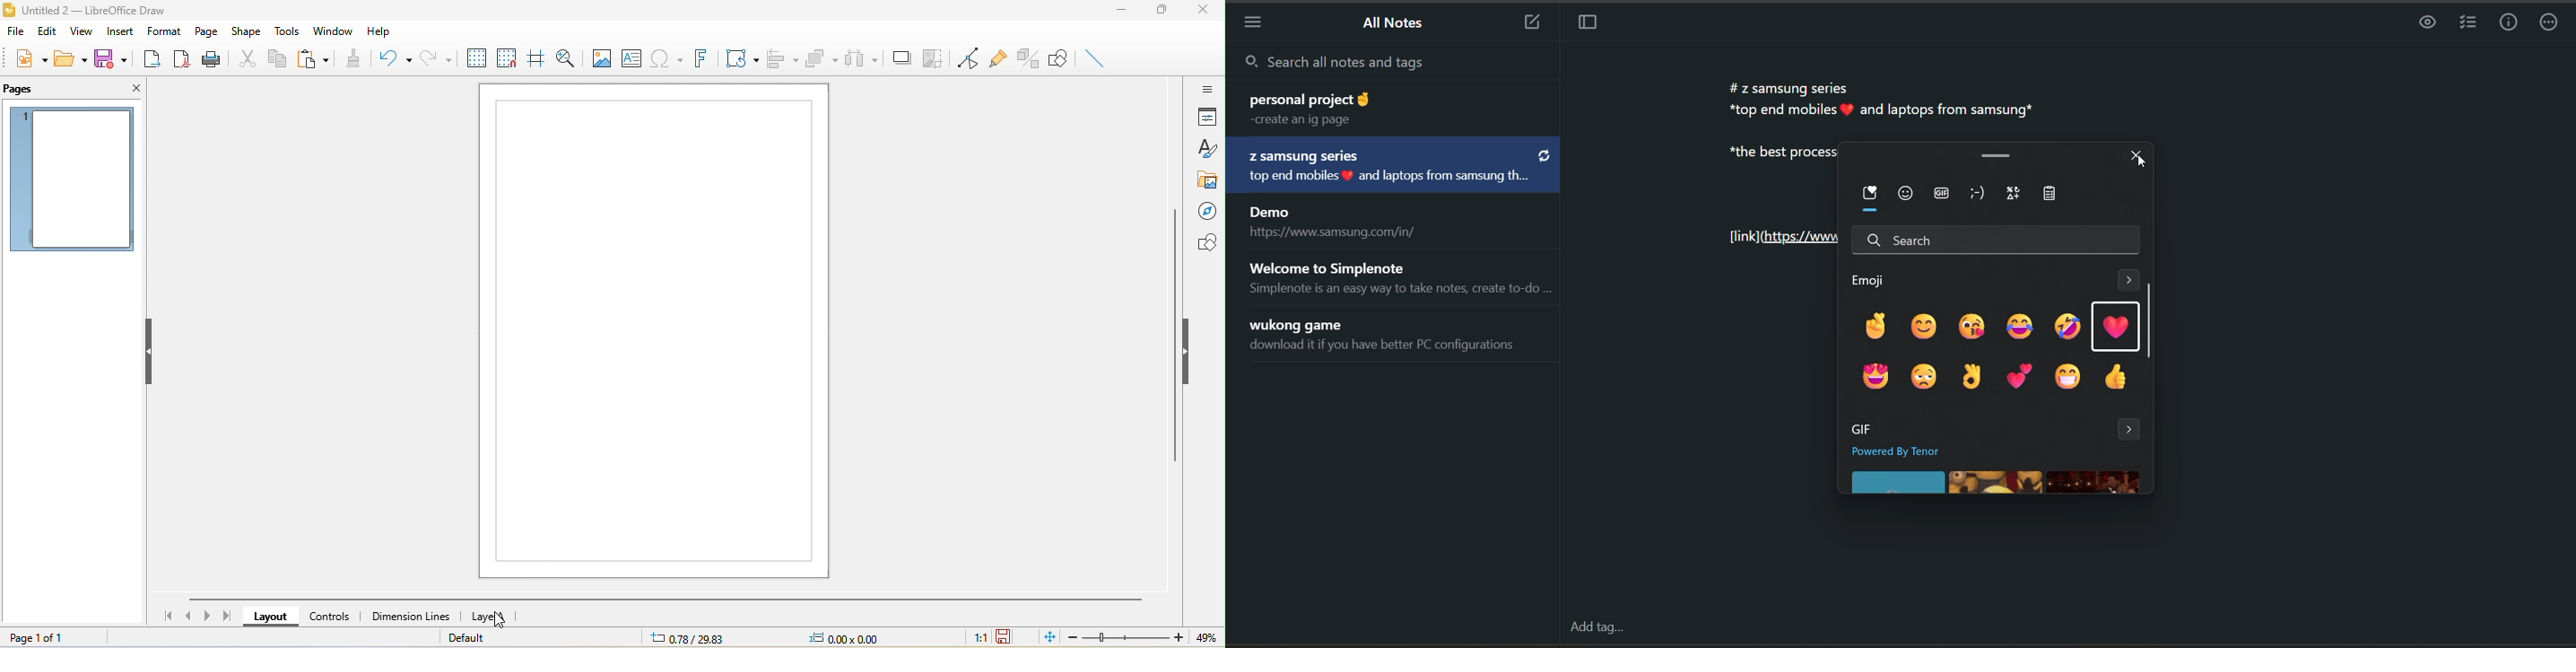  I want to click on zoom, so click(1122, 638).